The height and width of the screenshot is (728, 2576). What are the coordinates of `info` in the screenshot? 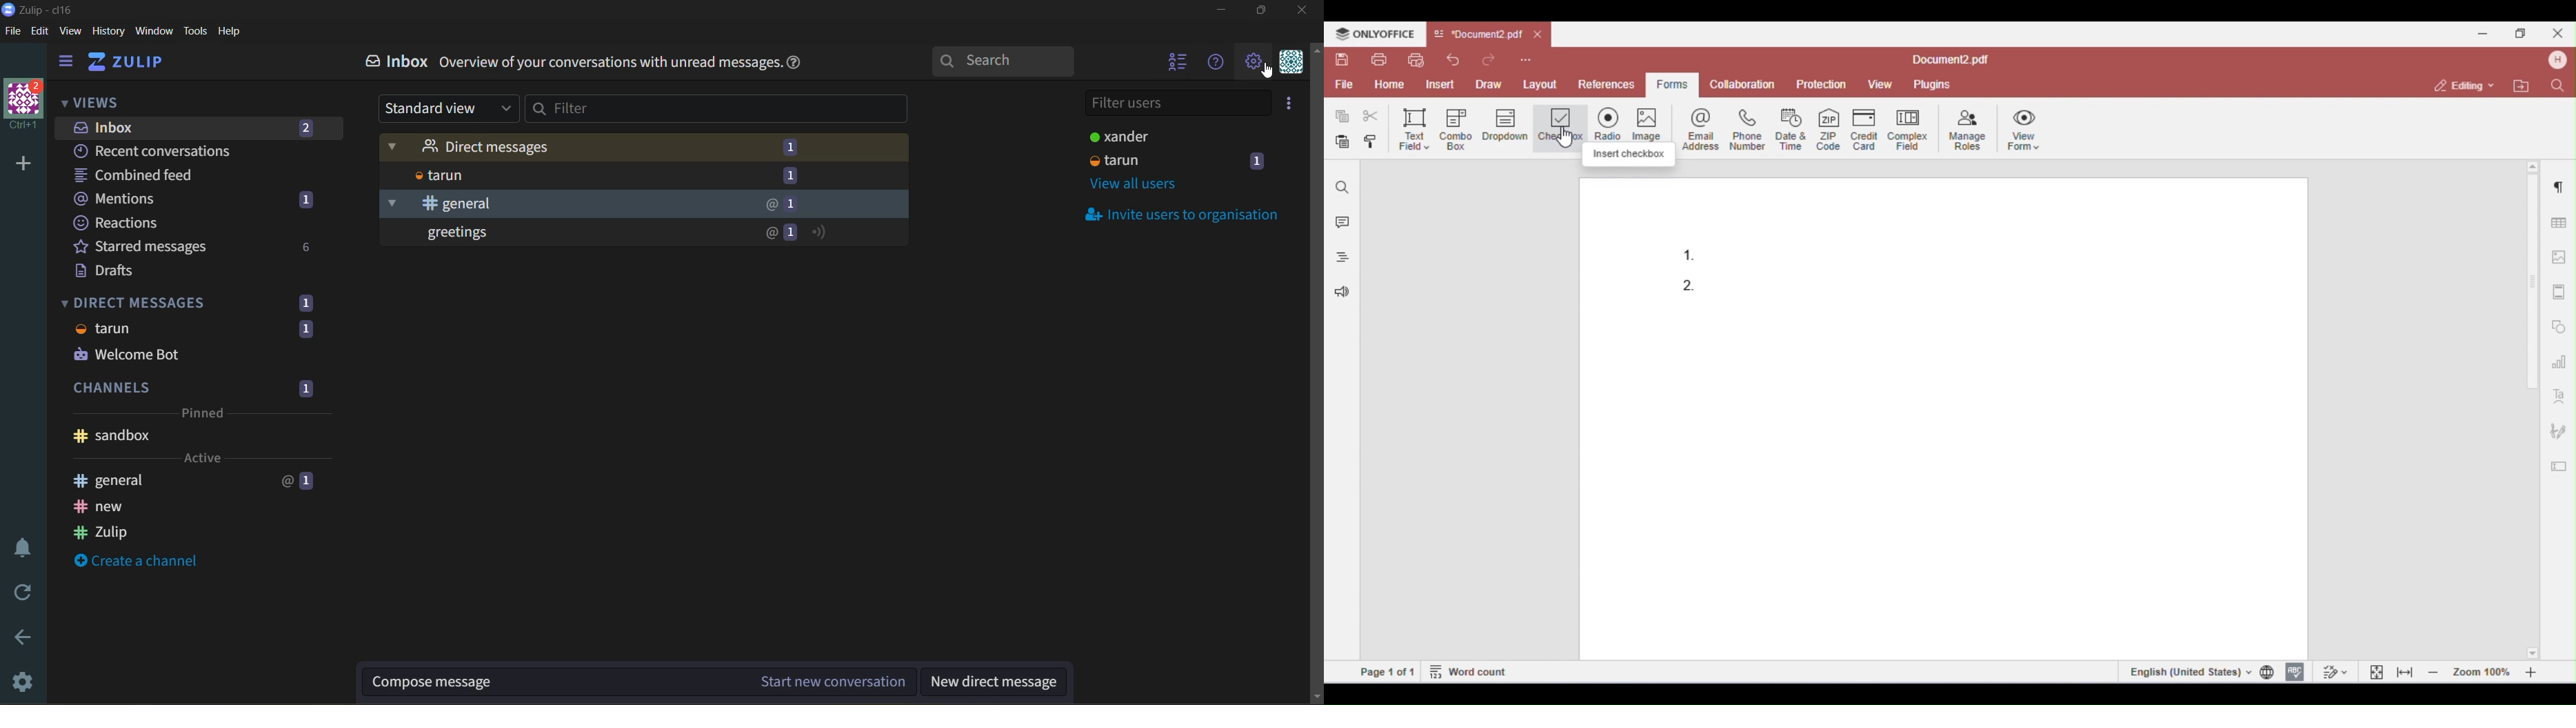 It's located at (623, 63).